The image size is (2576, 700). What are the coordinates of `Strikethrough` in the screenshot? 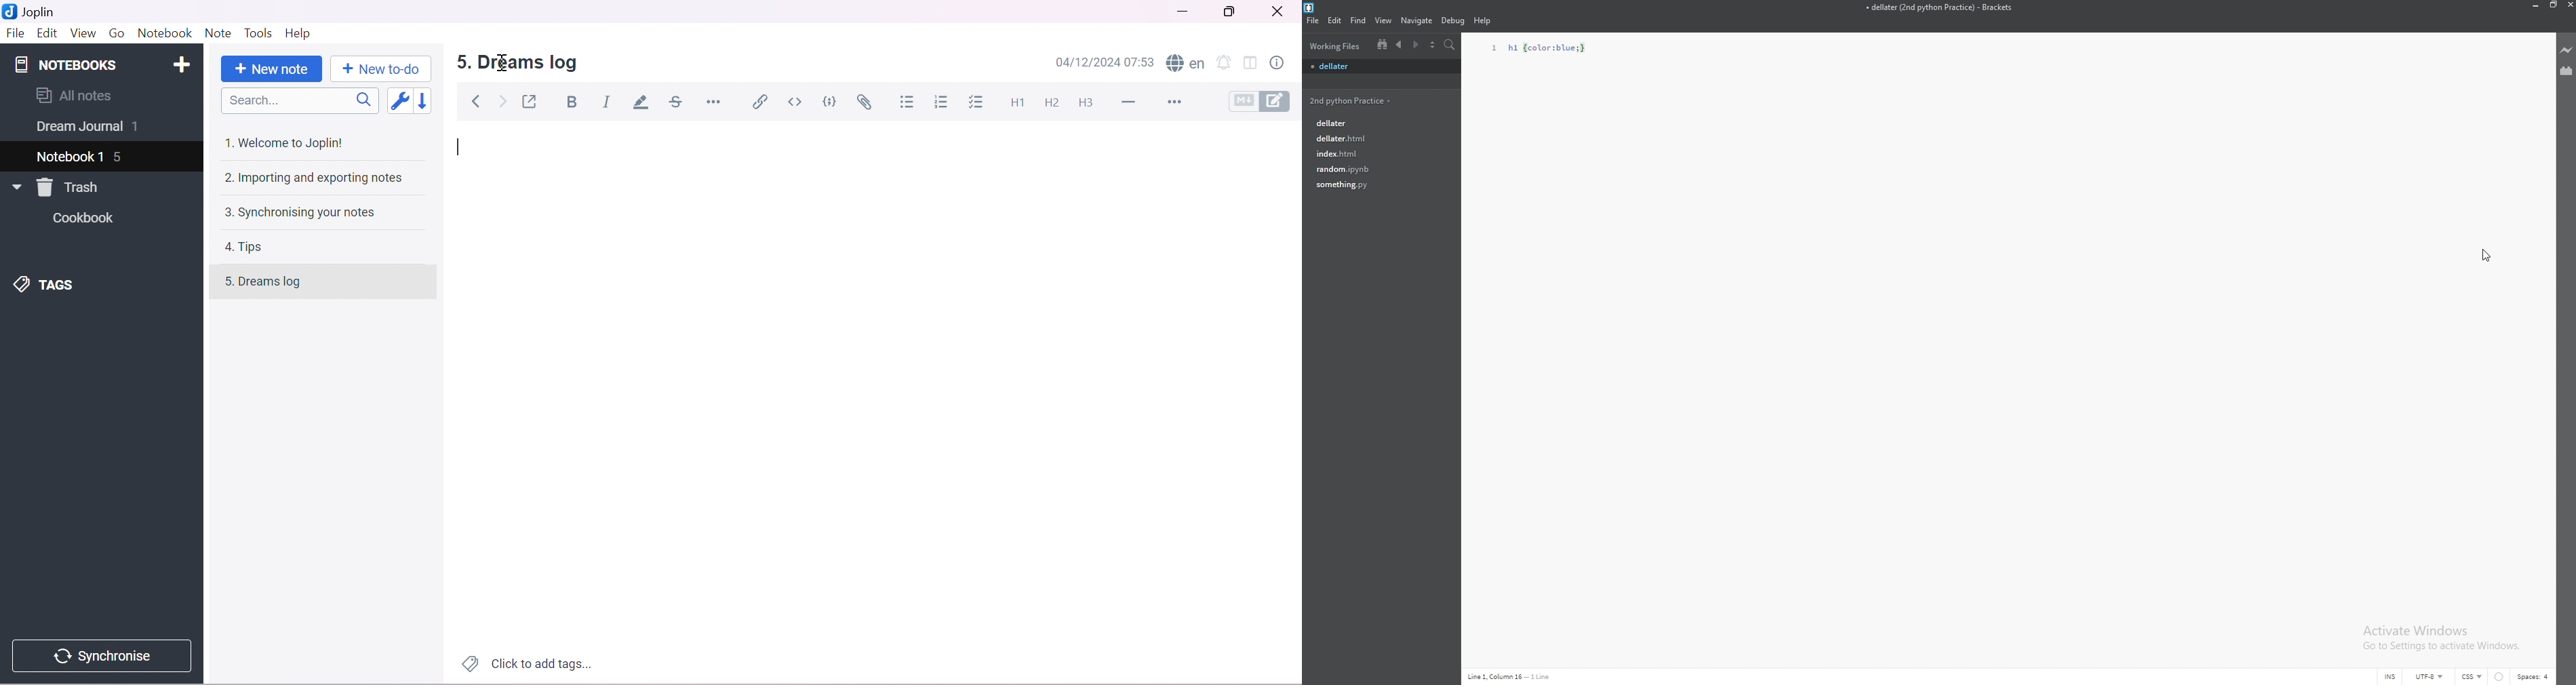 It's located at (679, 102).